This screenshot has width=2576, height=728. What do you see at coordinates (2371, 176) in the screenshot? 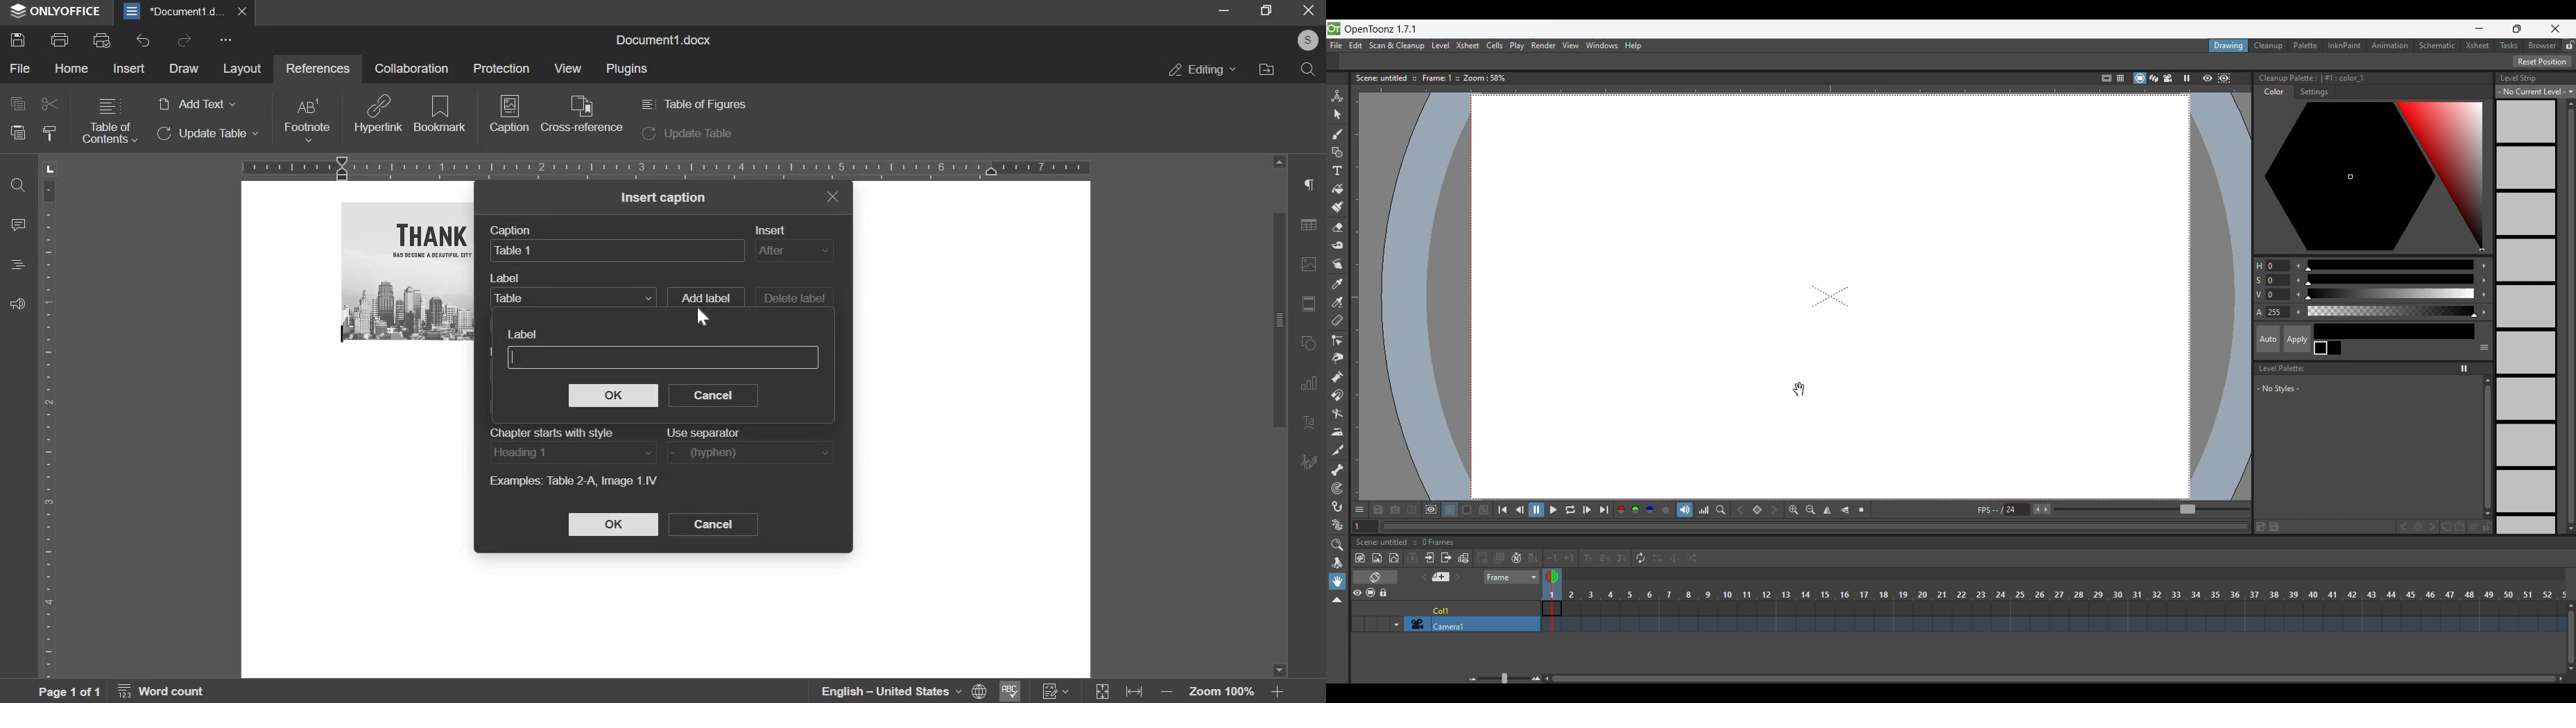
I see `Color palette` at bounding box center [2371, 176].